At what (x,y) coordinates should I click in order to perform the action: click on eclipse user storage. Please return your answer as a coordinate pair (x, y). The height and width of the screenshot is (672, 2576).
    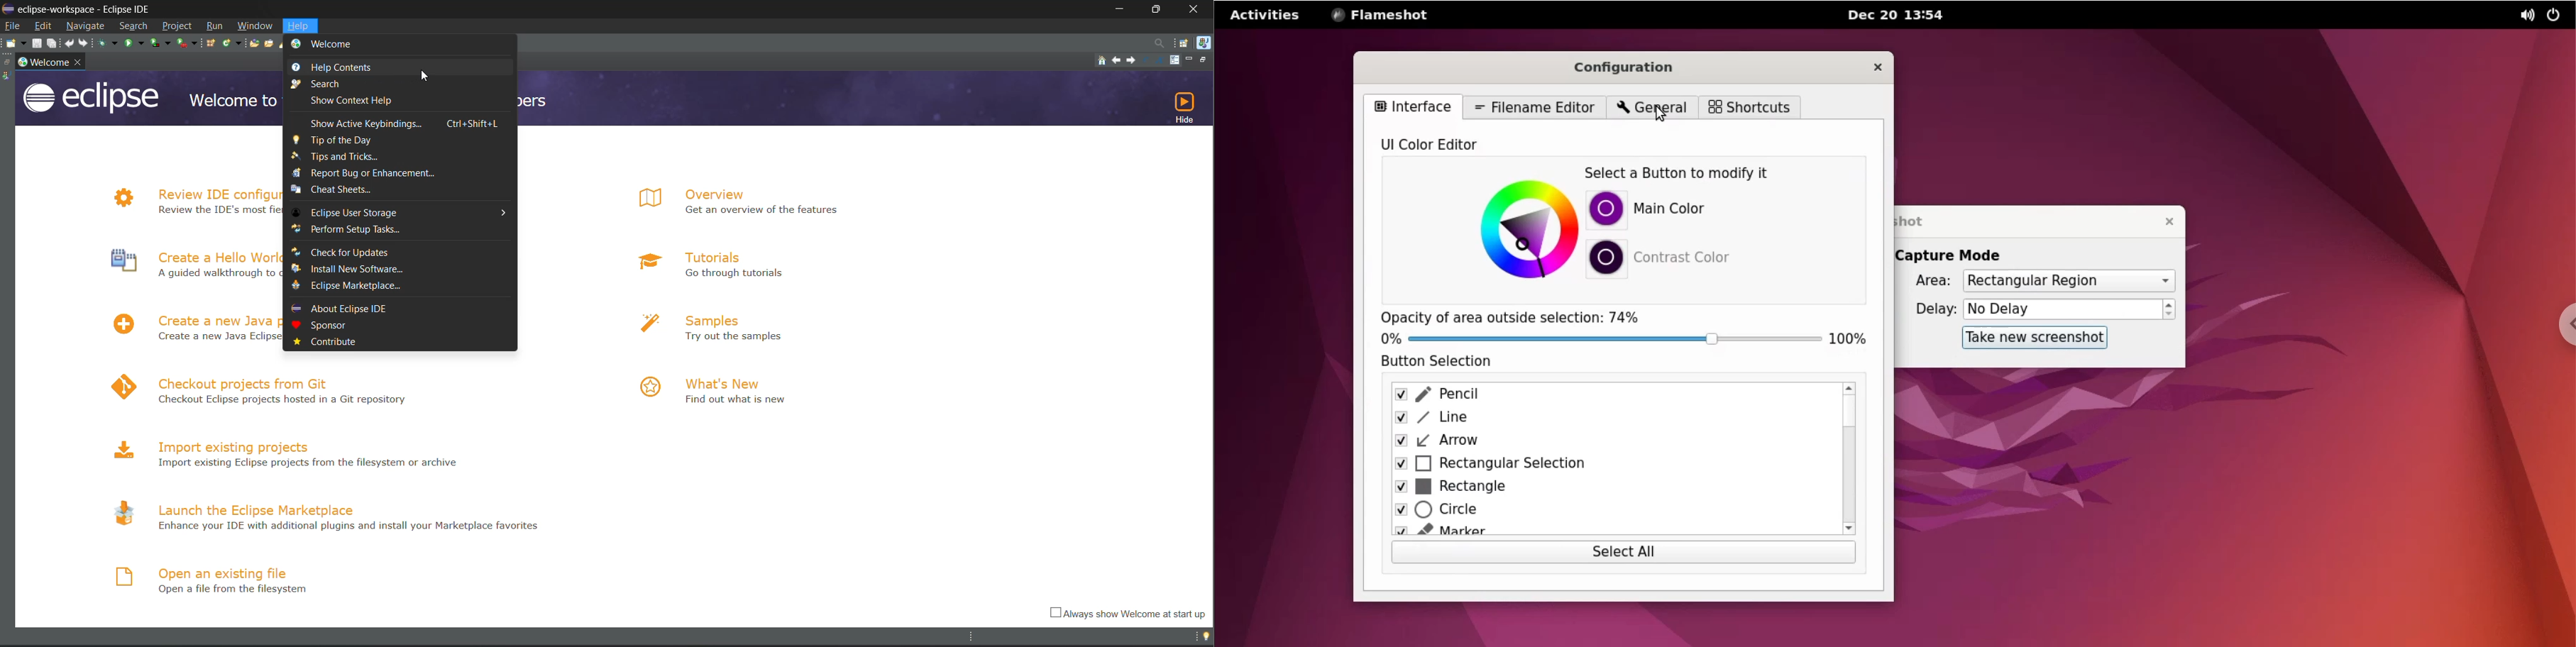
    Looking at the image, I should click on (404, 212).